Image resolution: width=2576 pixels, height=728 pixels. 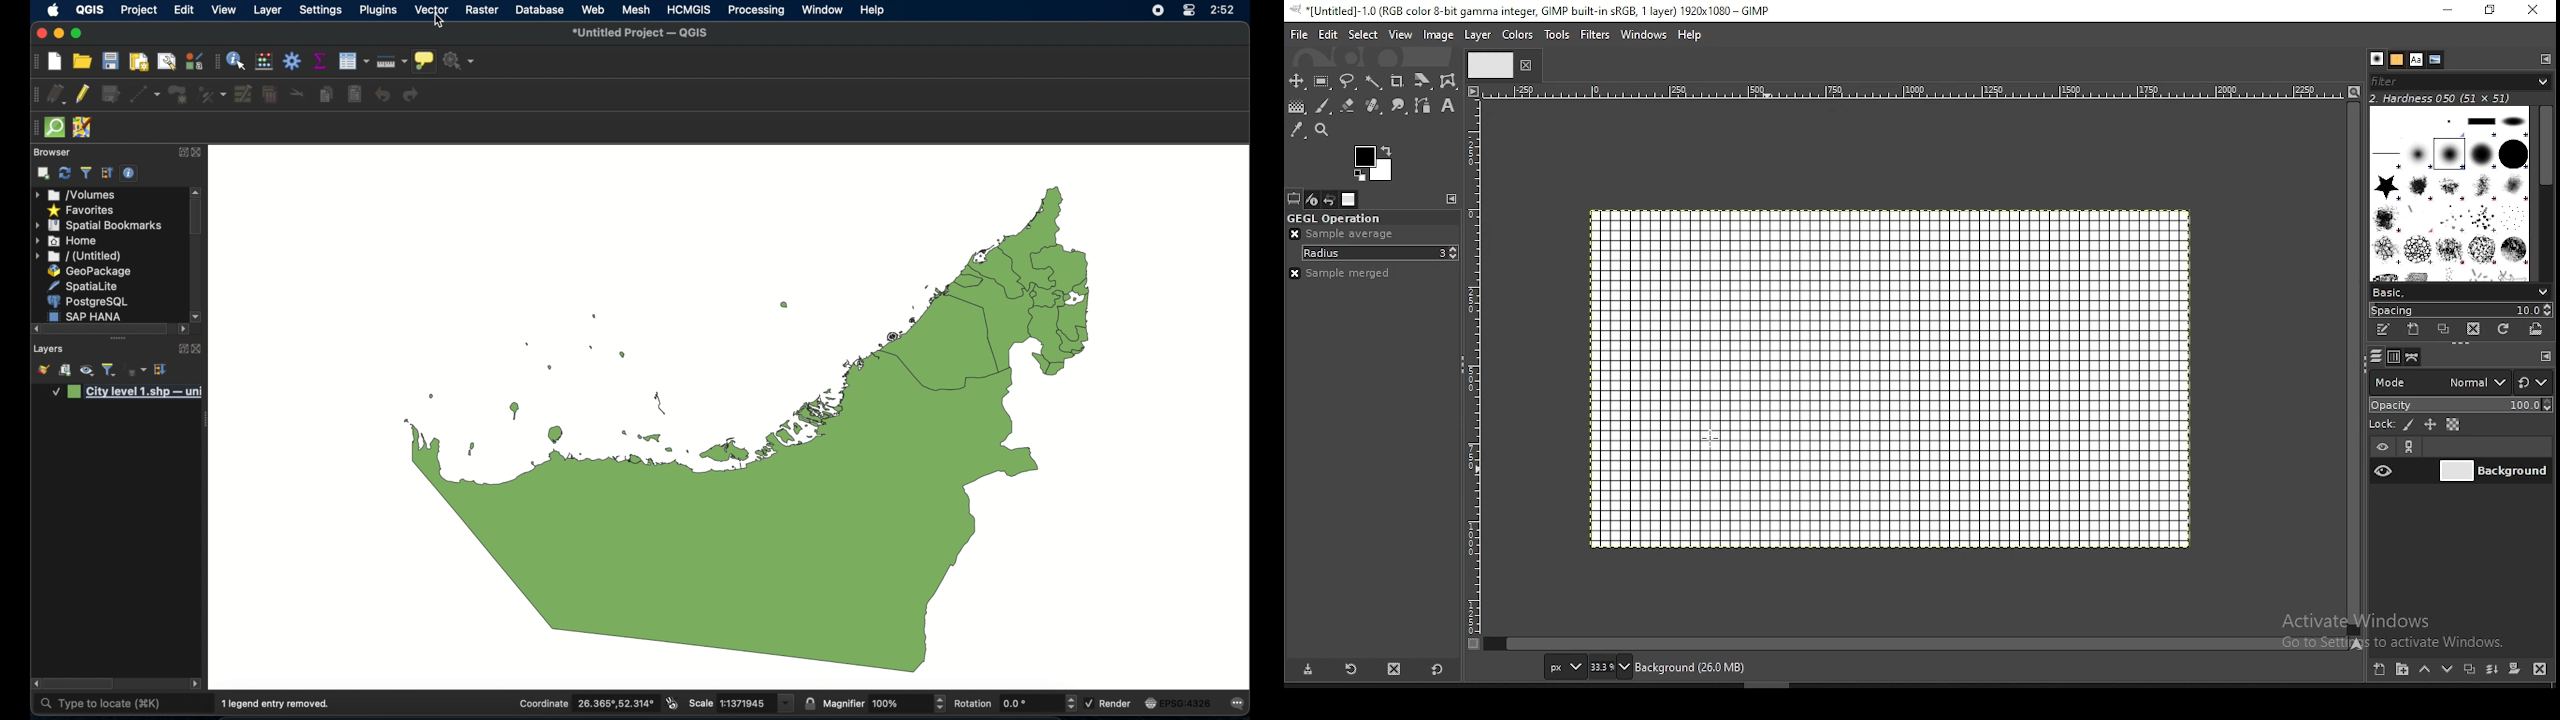 I want to click on smudge tool, so click(x=1401, y=107).